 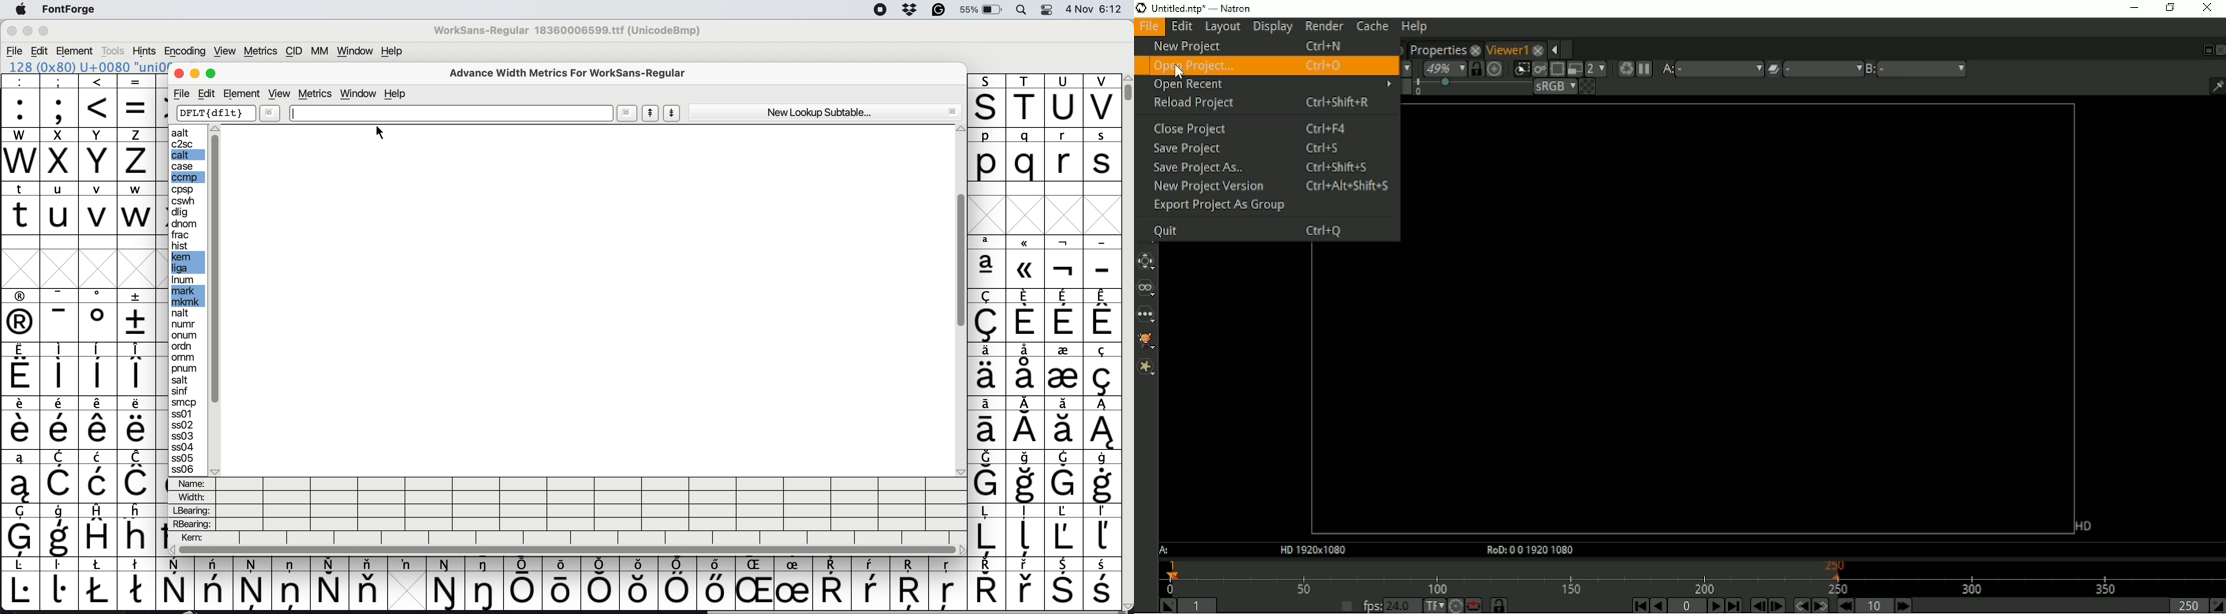 I want to click on special characters, so click(x=85, y=109).